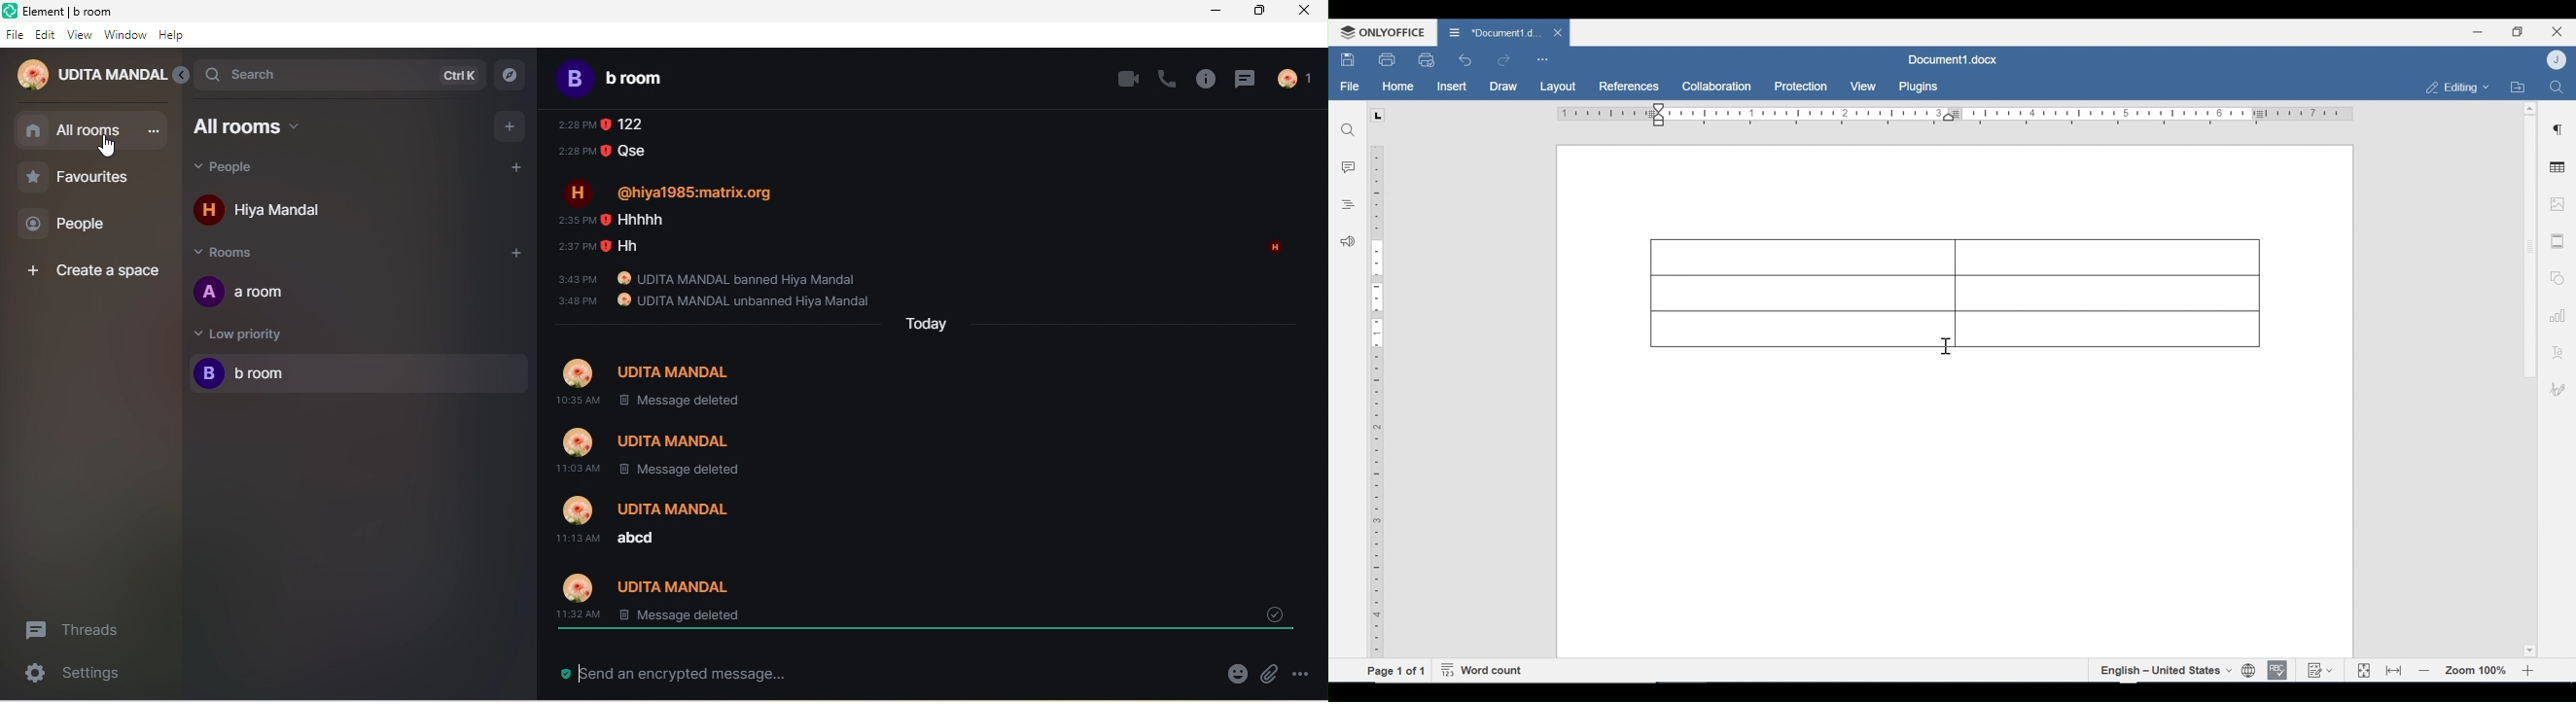  Describe the element at coordinates (2425, 671) in the screenshot. I see `Zoom out` at that location.